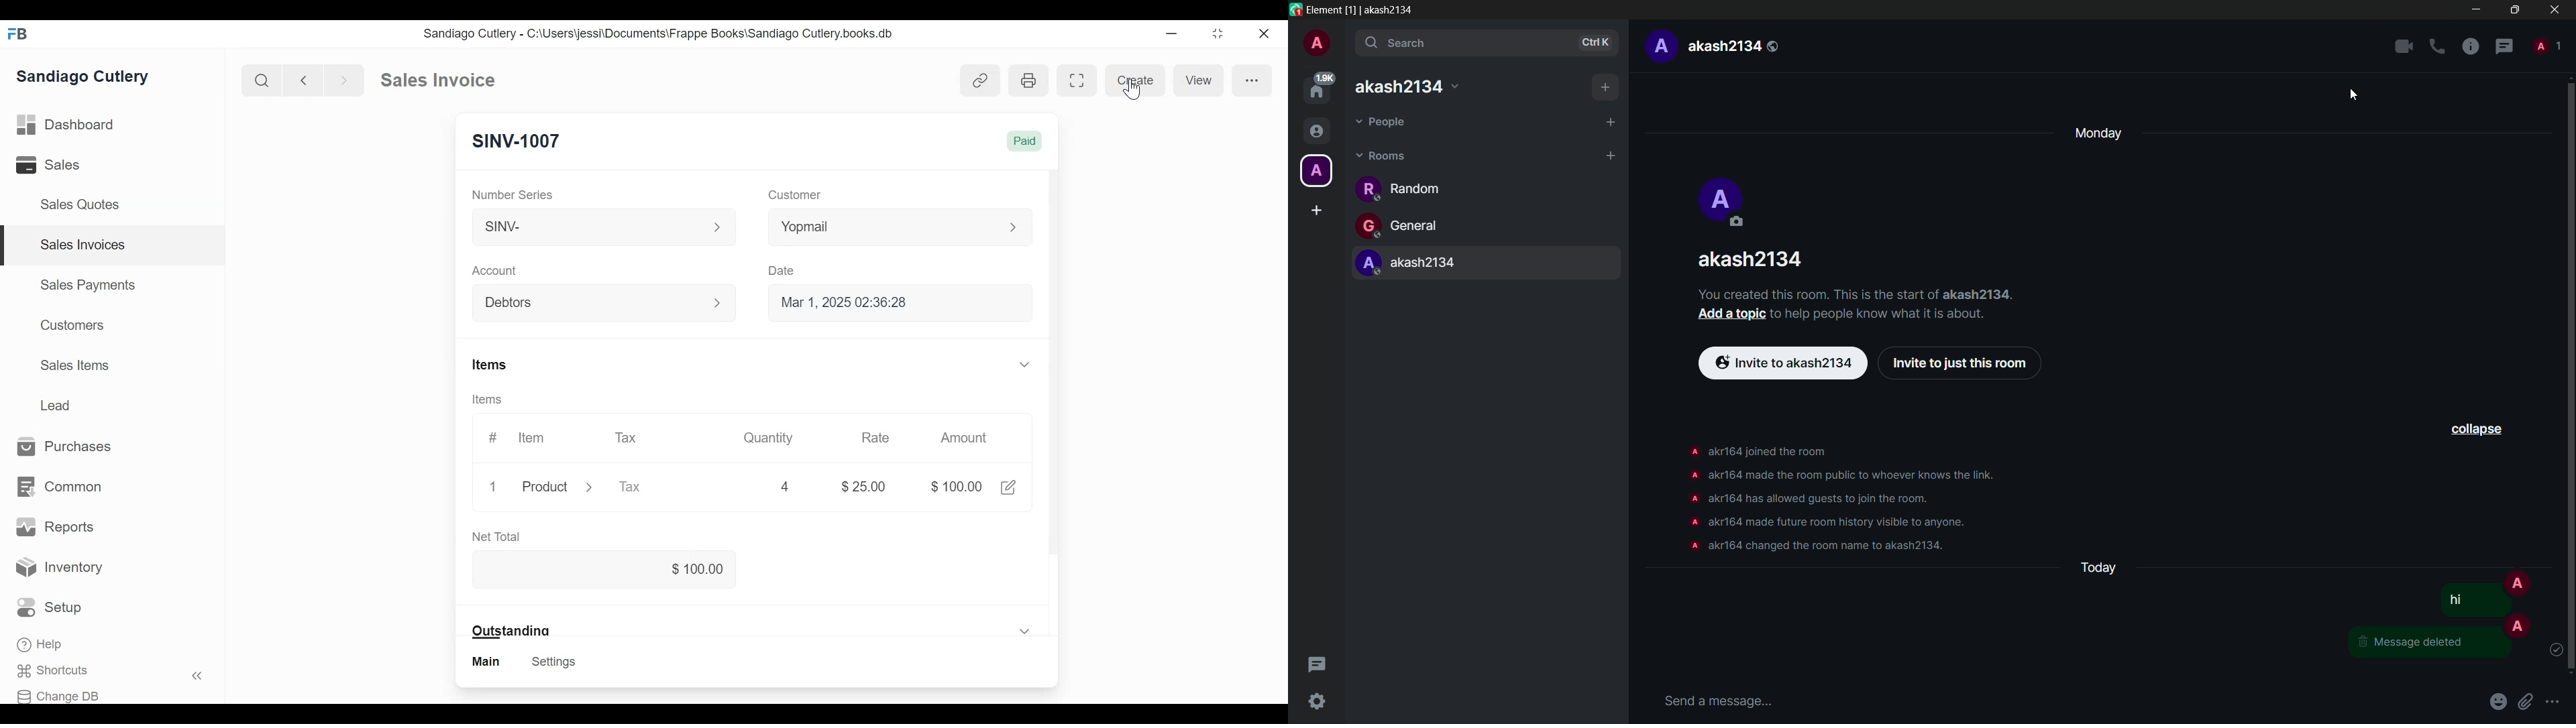 The width and height of the screenshot is (2576, 728). Describe the element at coordinates (1383, 9) in the screenshot. I see `[1] | akash2134` at that location.